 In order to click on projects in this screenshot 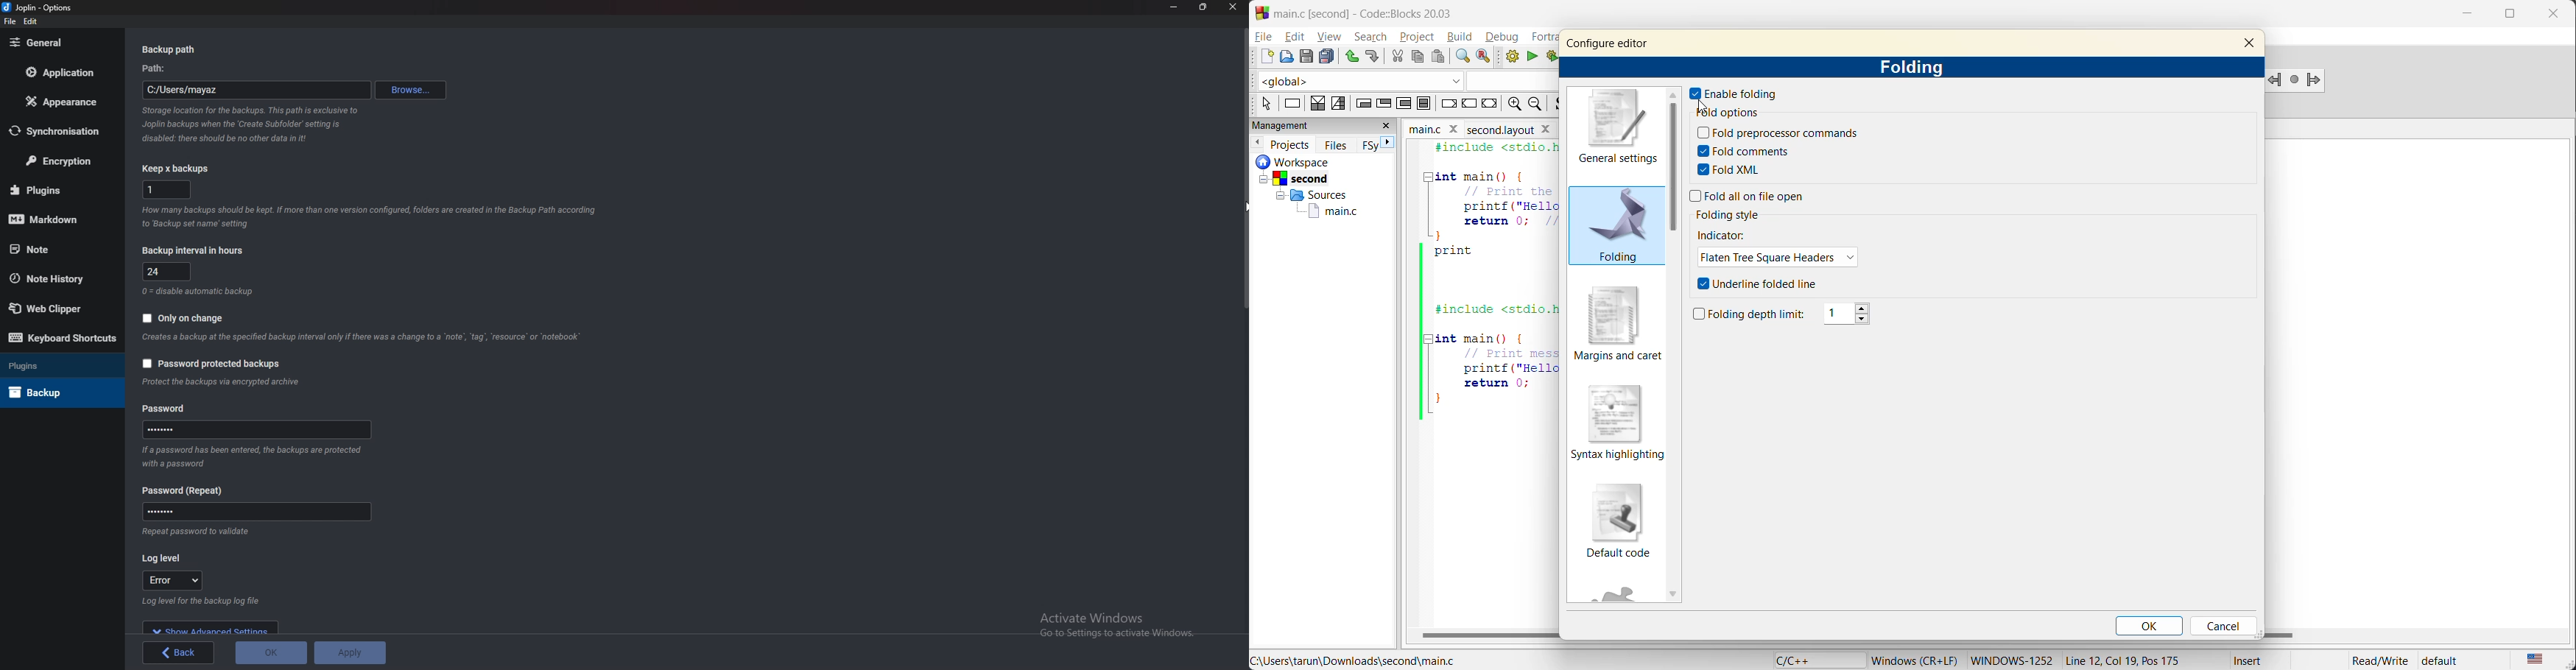, I will do `click(1289, 145)`.